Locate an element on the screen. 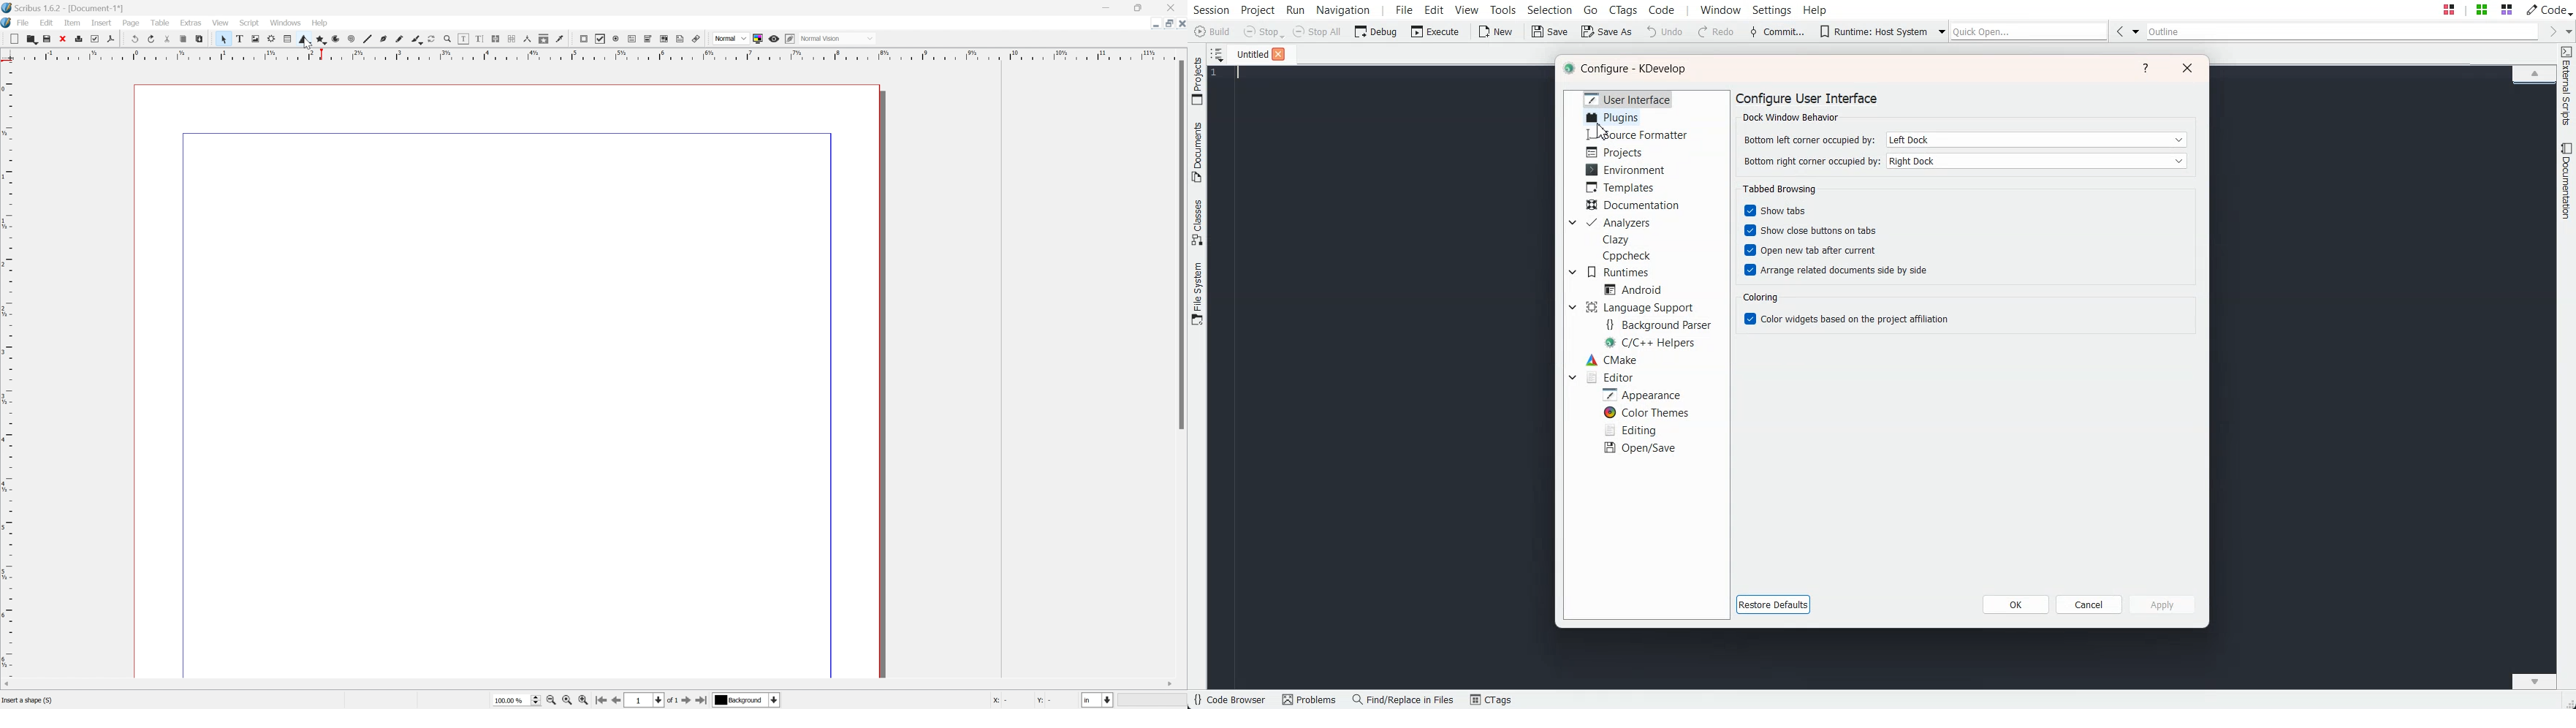 This screenshot has width=2576, height=728. Spiral is located at coordinates (349, 39).